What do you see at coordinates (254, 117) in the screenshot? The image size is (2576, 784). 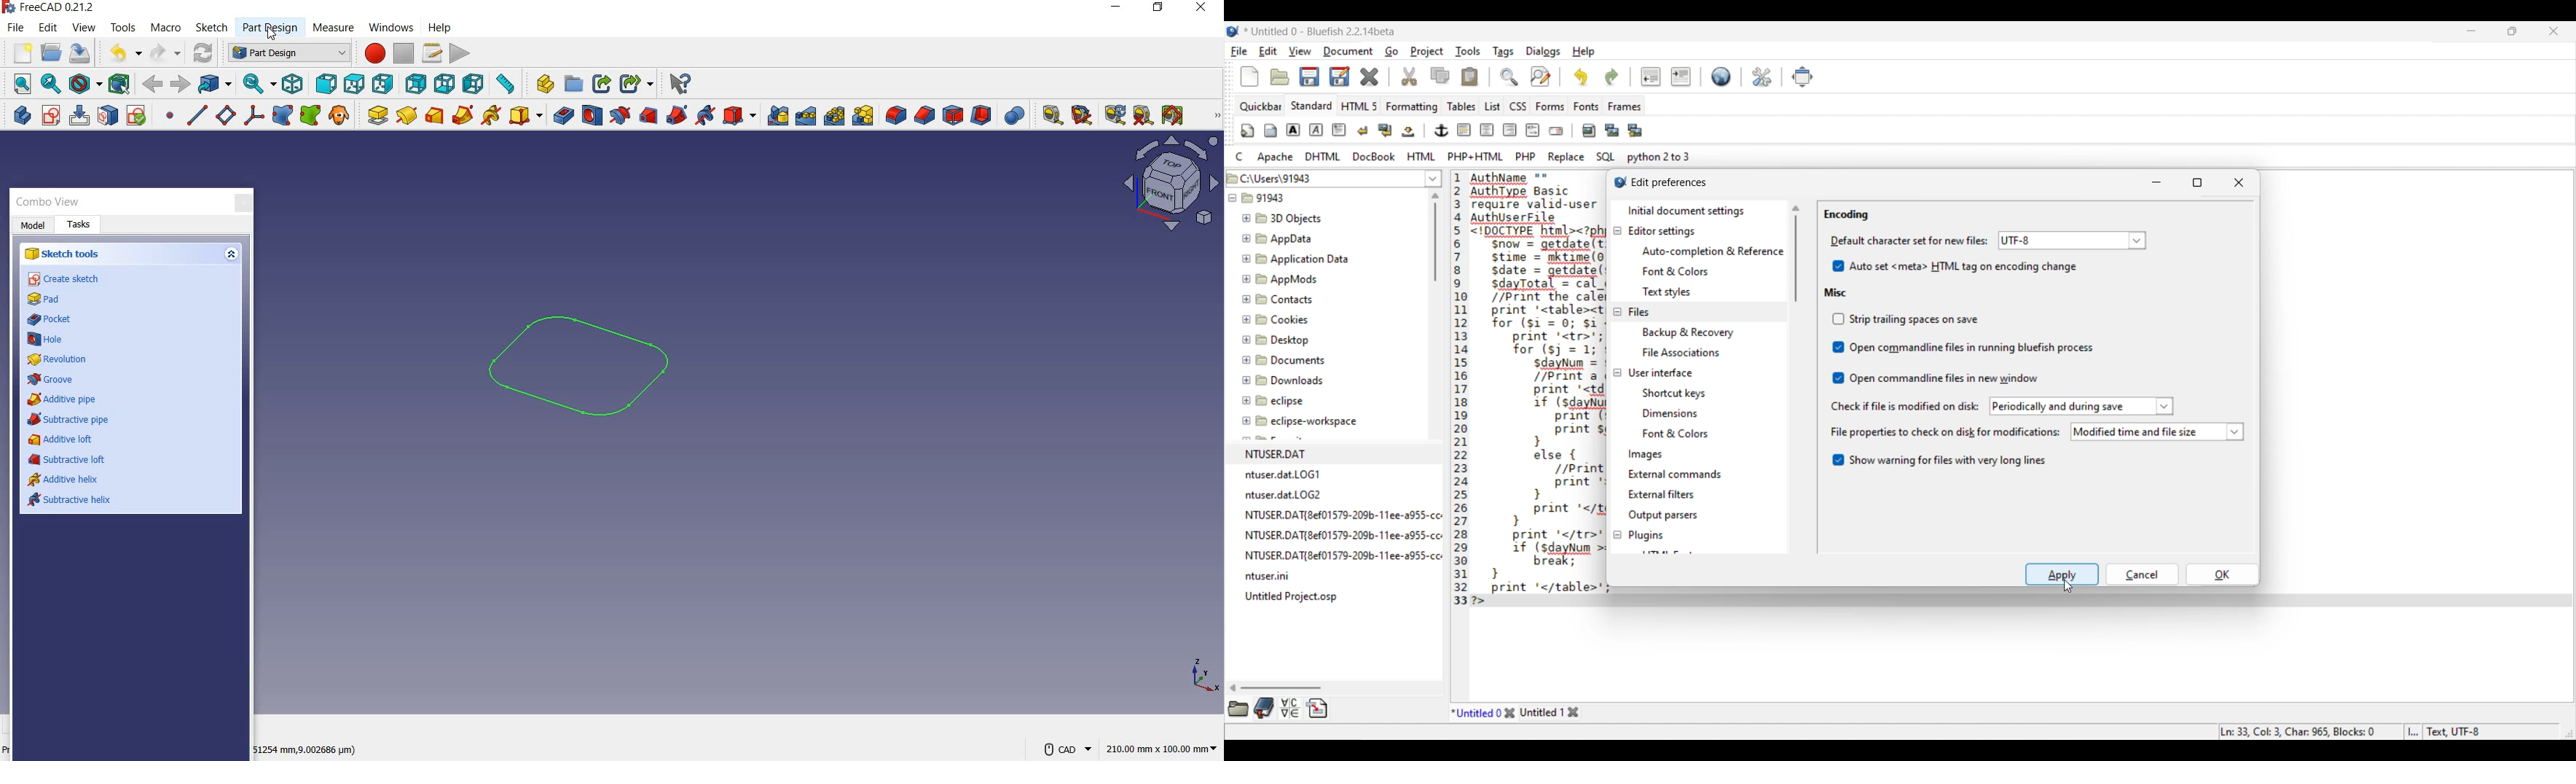 I see `create a local coordinate system` at bounding box center [254, 117].